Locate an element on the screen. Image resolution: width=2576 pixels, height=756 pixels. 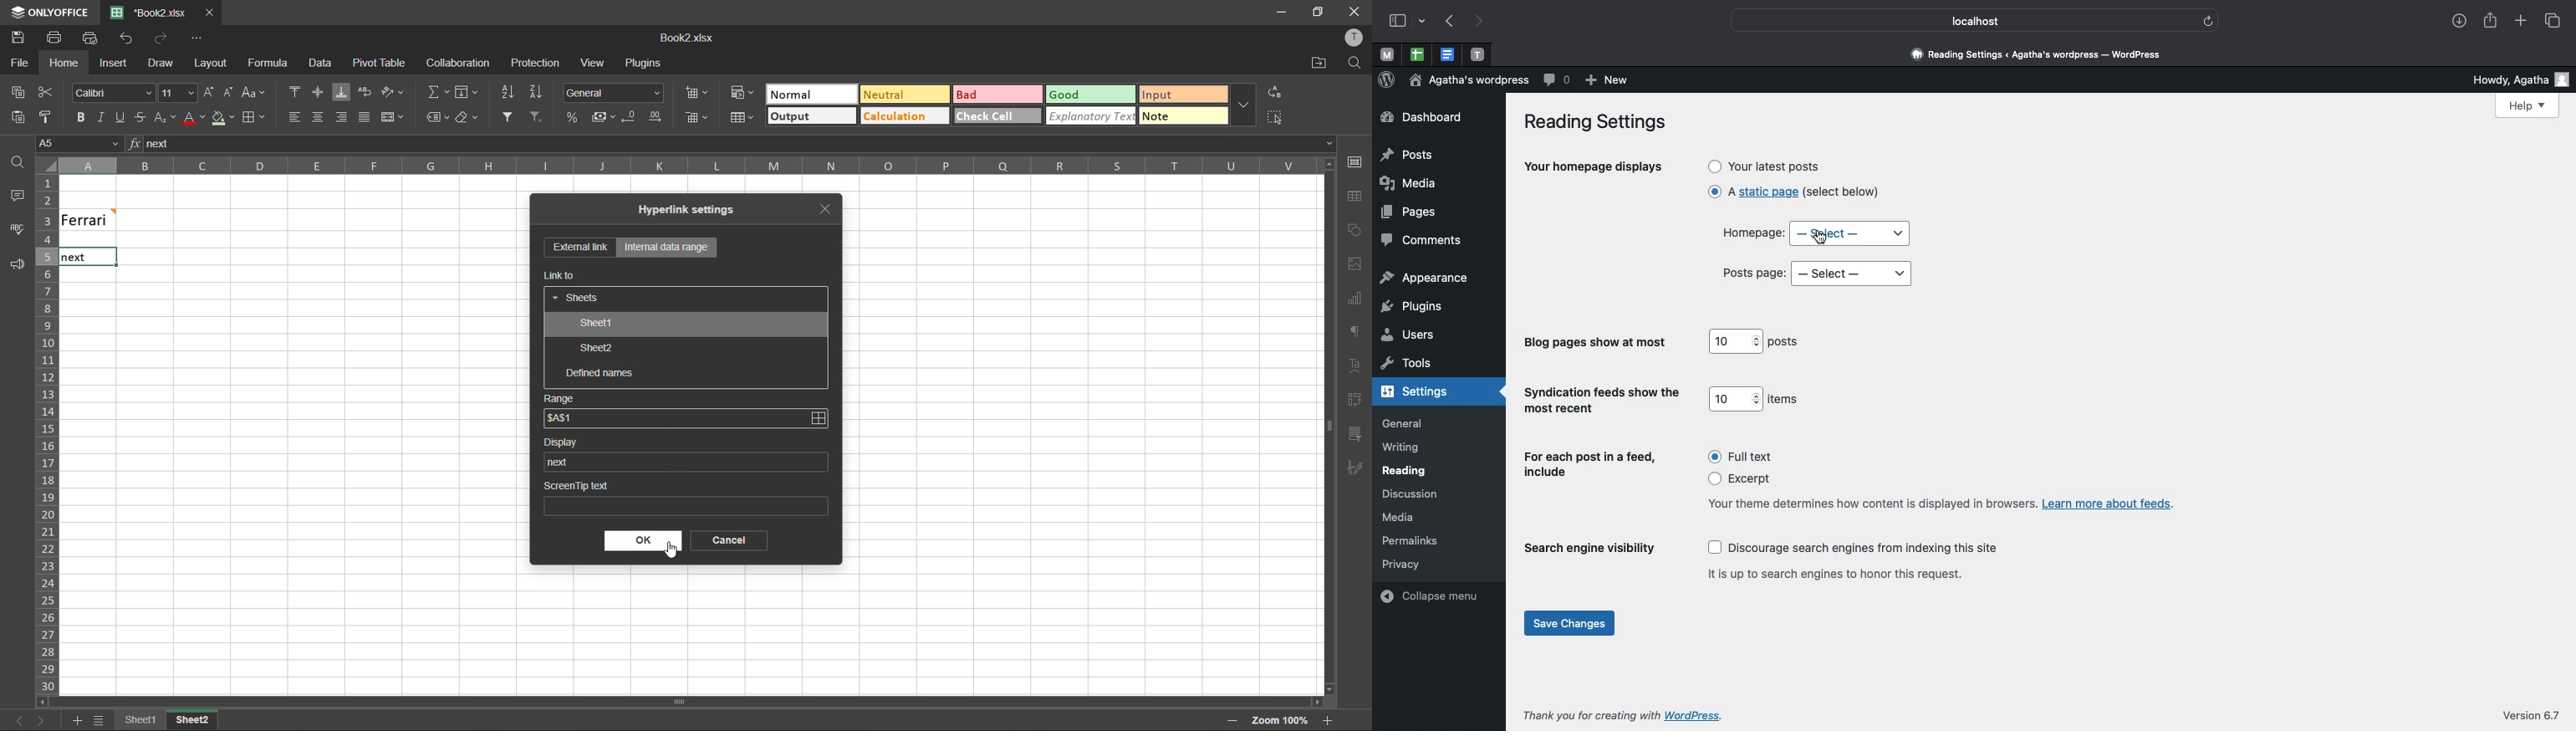
Download is located at coordinates (2455, 18).